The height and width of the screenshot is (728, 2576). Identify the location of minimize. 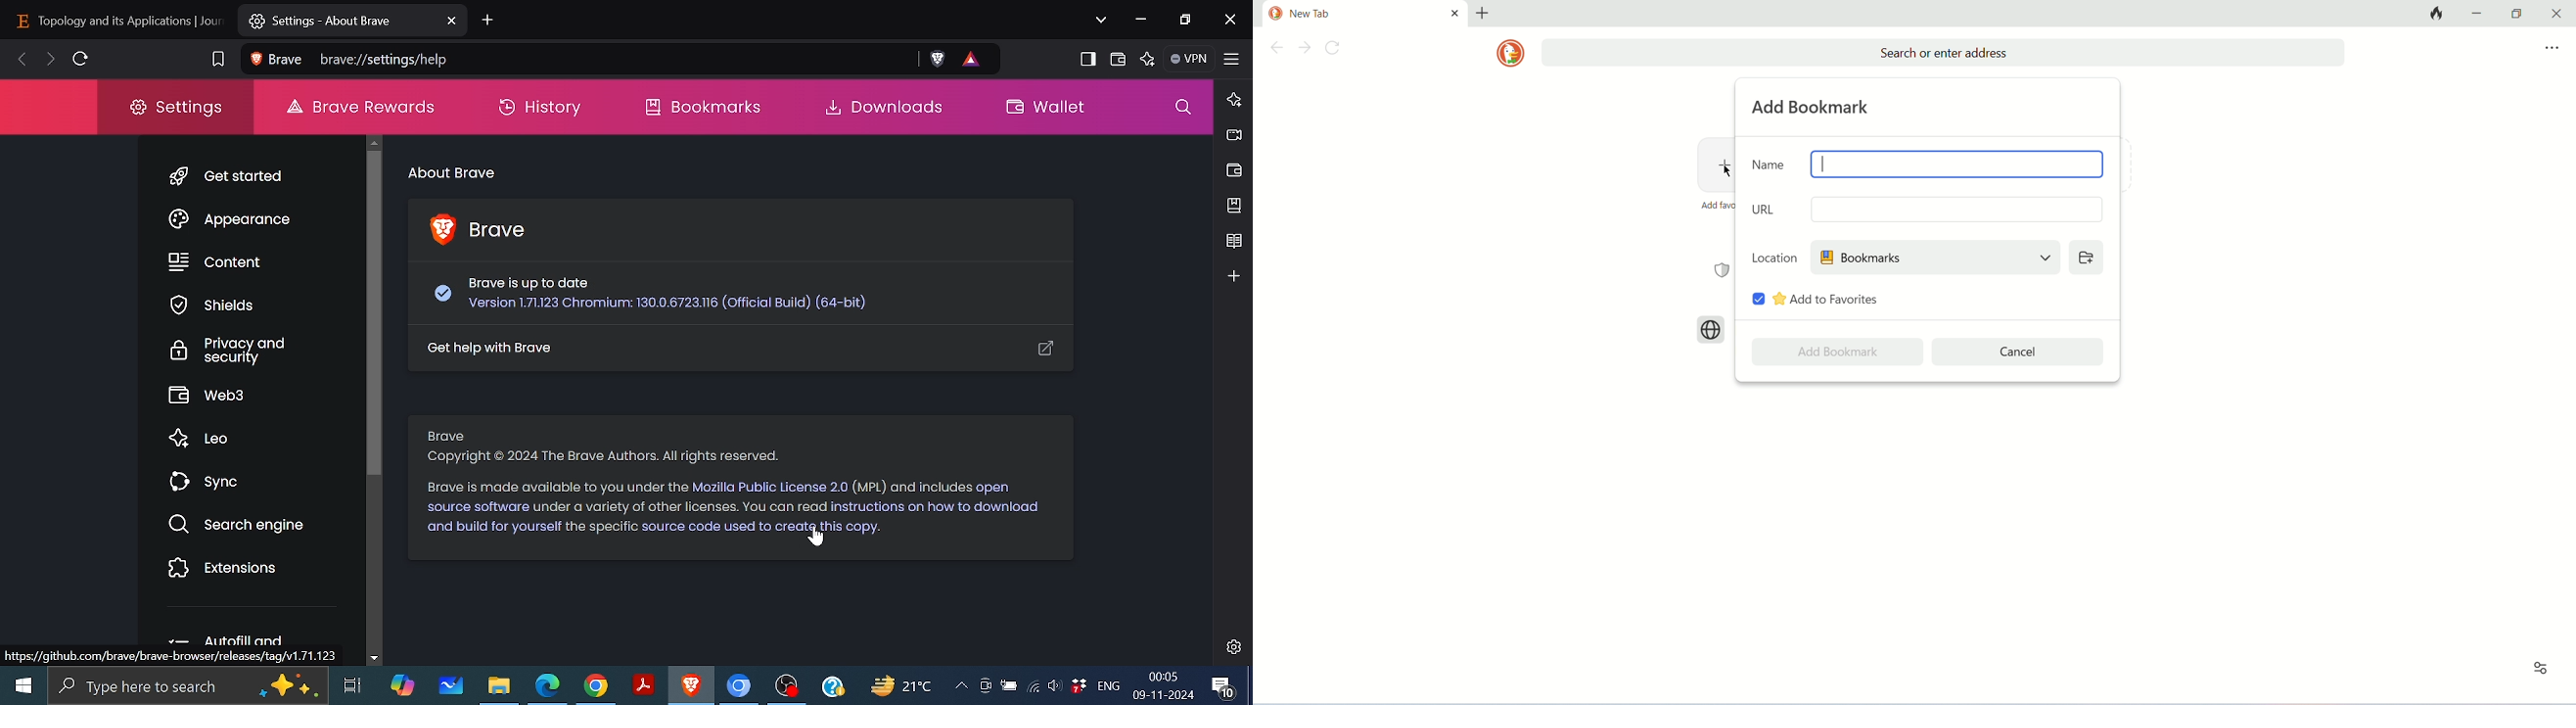
(2480, 12).